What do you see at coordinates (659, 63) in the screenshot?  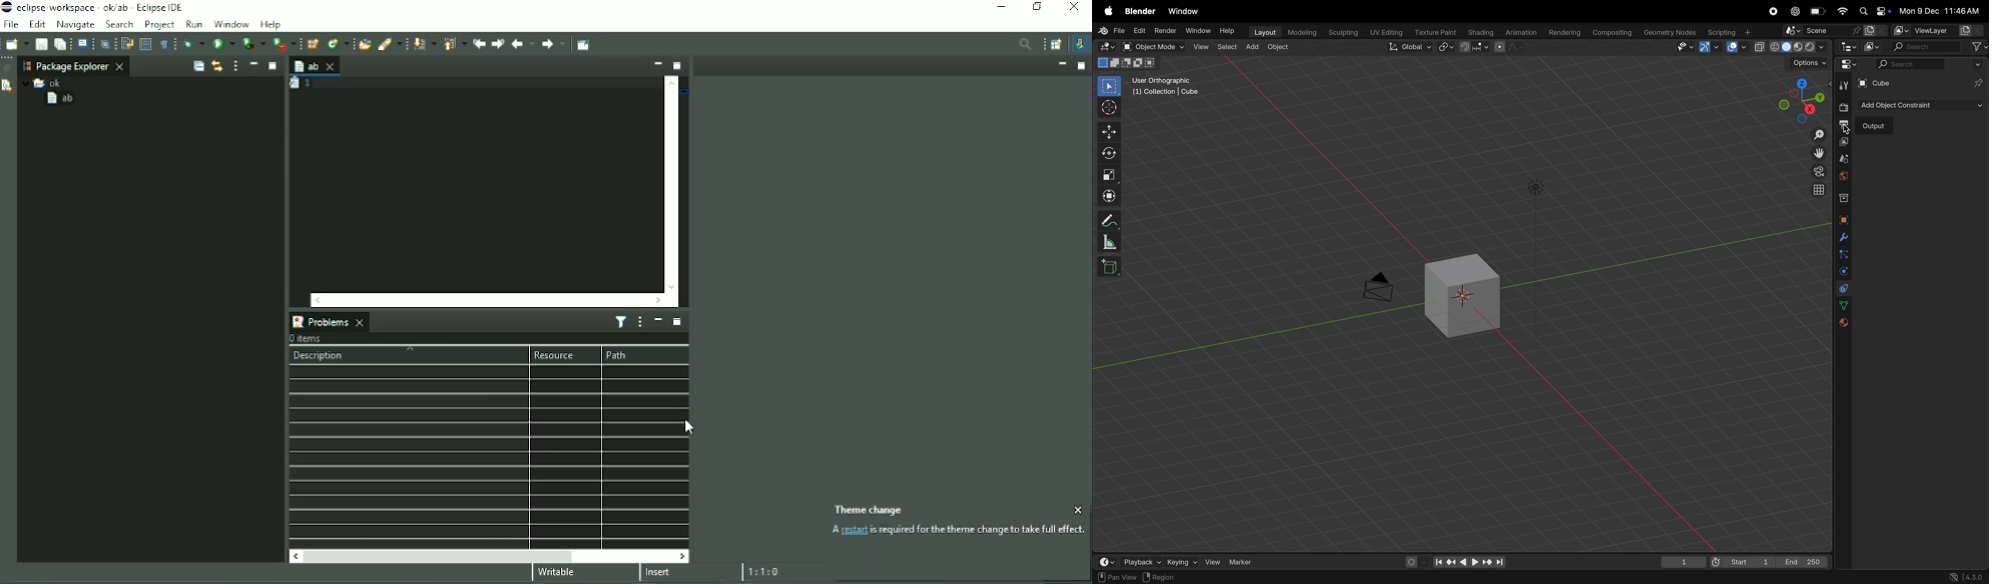 I see `Minimize` at bounding box center [659, 63].